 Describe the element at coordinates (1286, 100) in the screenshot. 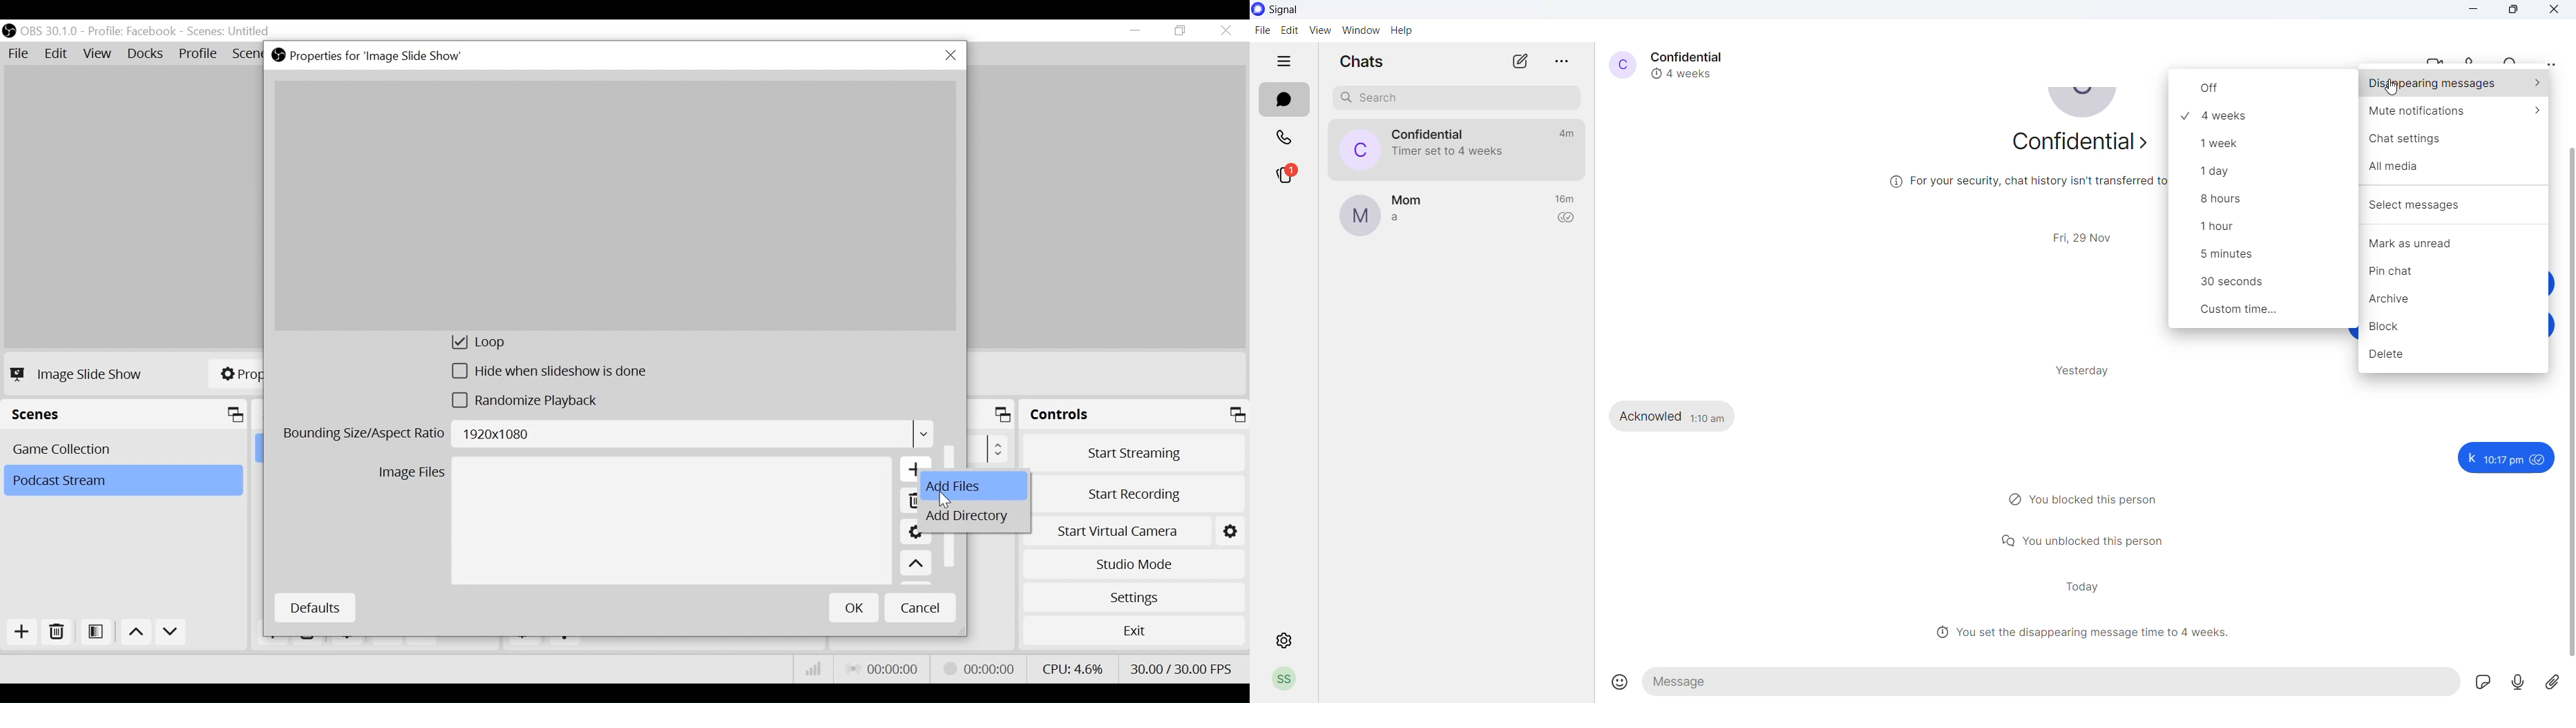

I see `chats` at that location.